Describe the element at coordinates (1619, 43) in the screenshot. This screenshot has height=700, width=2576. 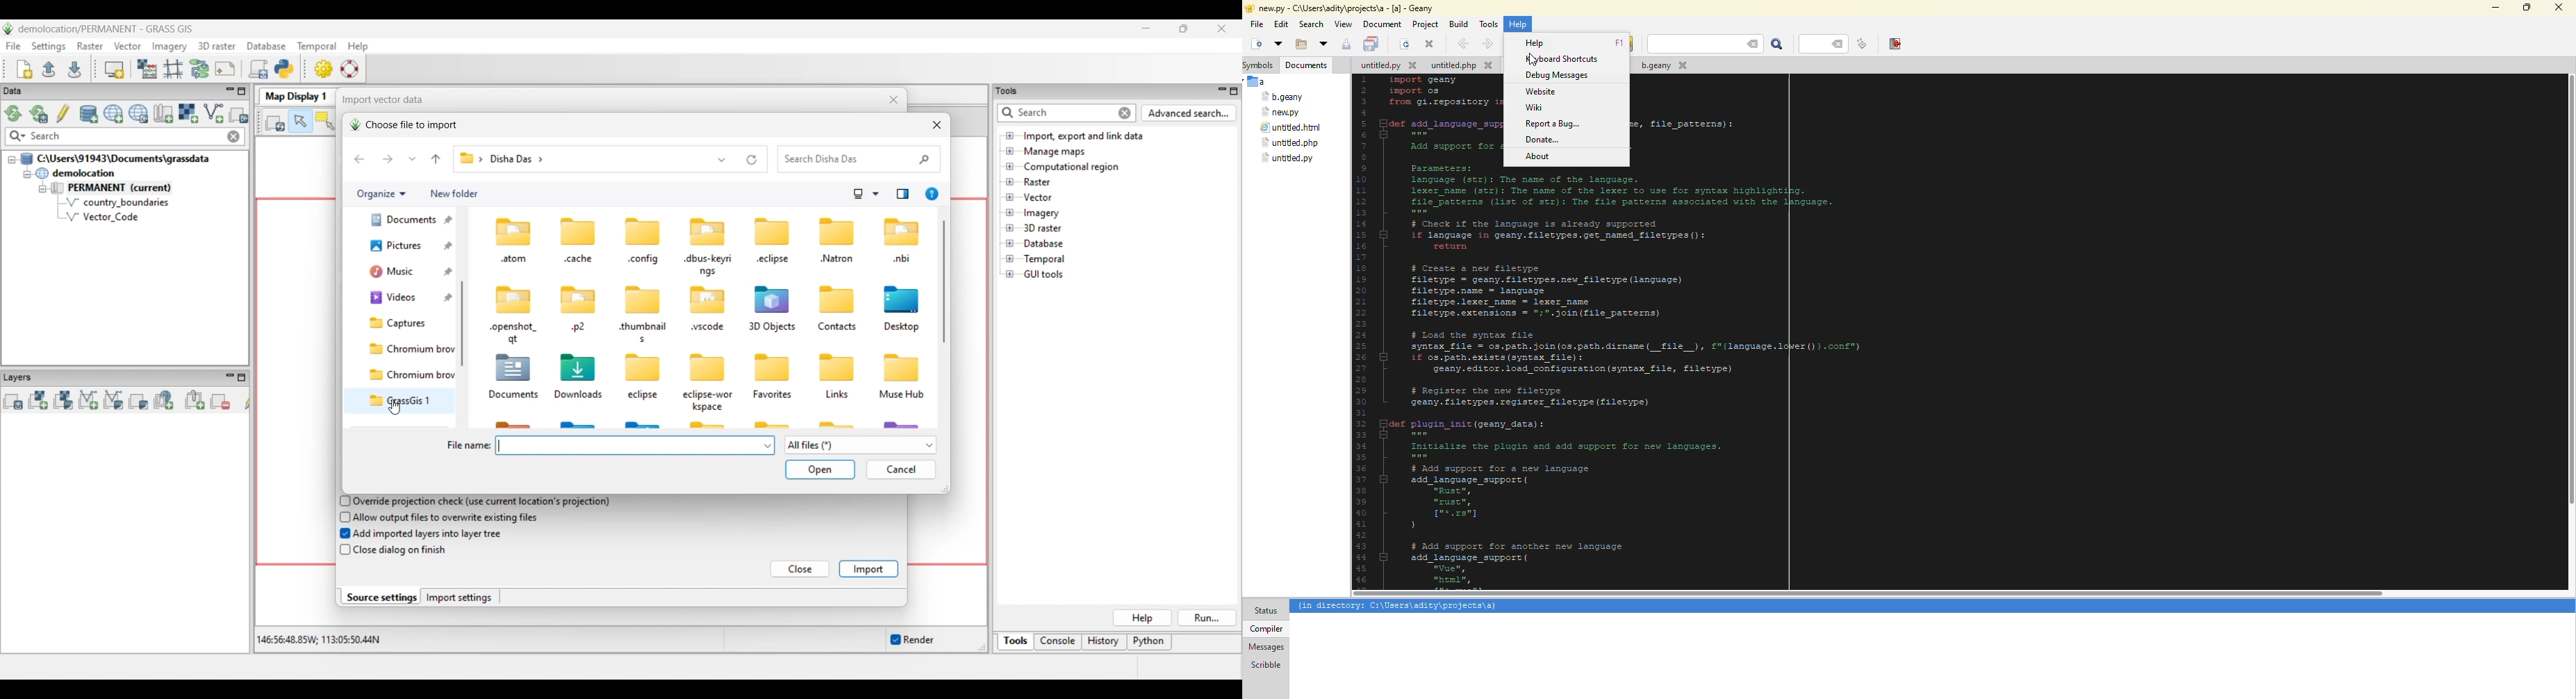
I see `f1` at that location.